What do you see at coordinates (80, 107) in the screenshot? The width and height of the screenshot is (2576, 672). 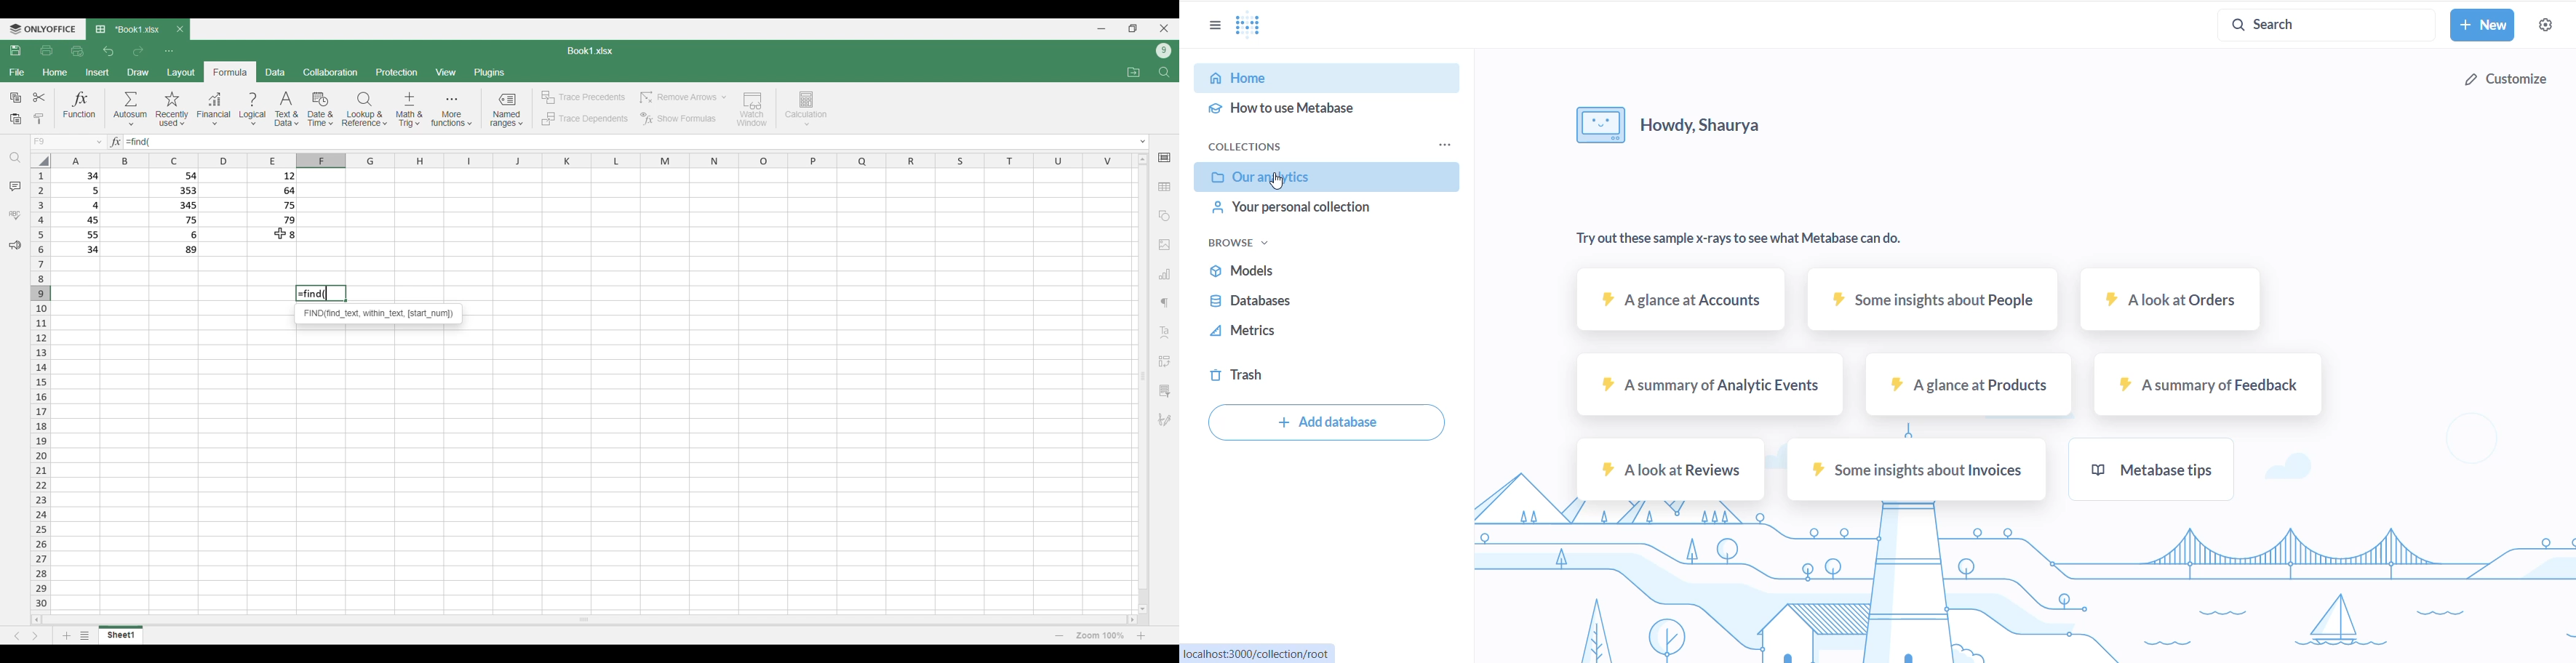 I see `Funtion` at bounding box center [80, 107].